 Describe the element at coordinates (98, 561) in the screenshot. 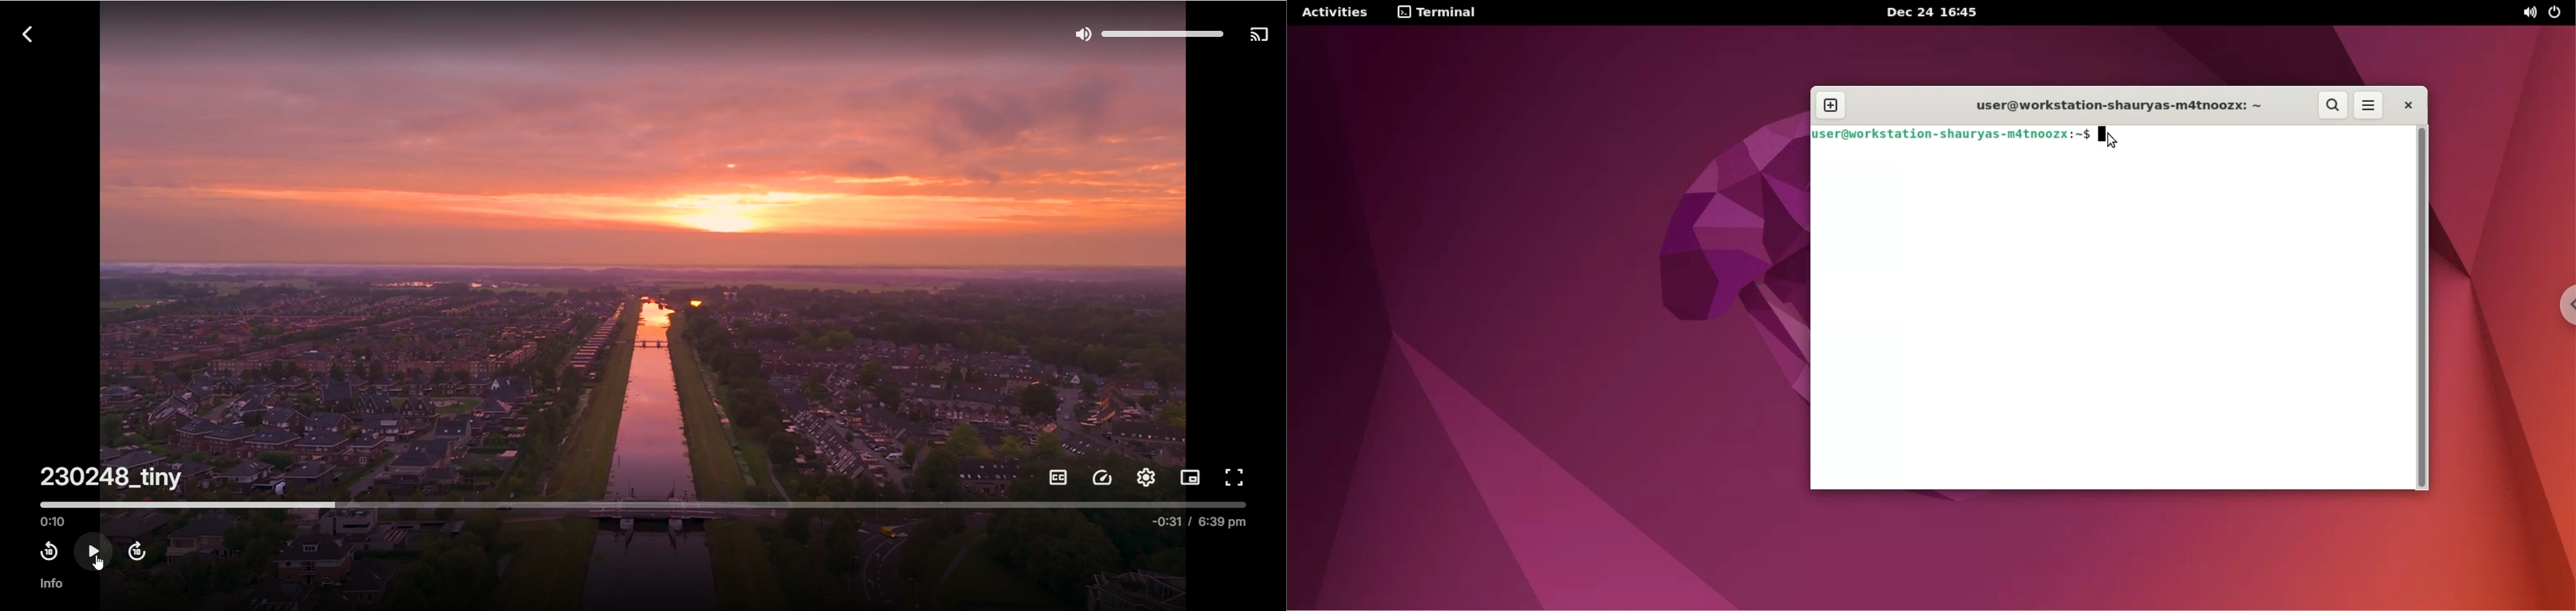

I see `cursor` at that location.